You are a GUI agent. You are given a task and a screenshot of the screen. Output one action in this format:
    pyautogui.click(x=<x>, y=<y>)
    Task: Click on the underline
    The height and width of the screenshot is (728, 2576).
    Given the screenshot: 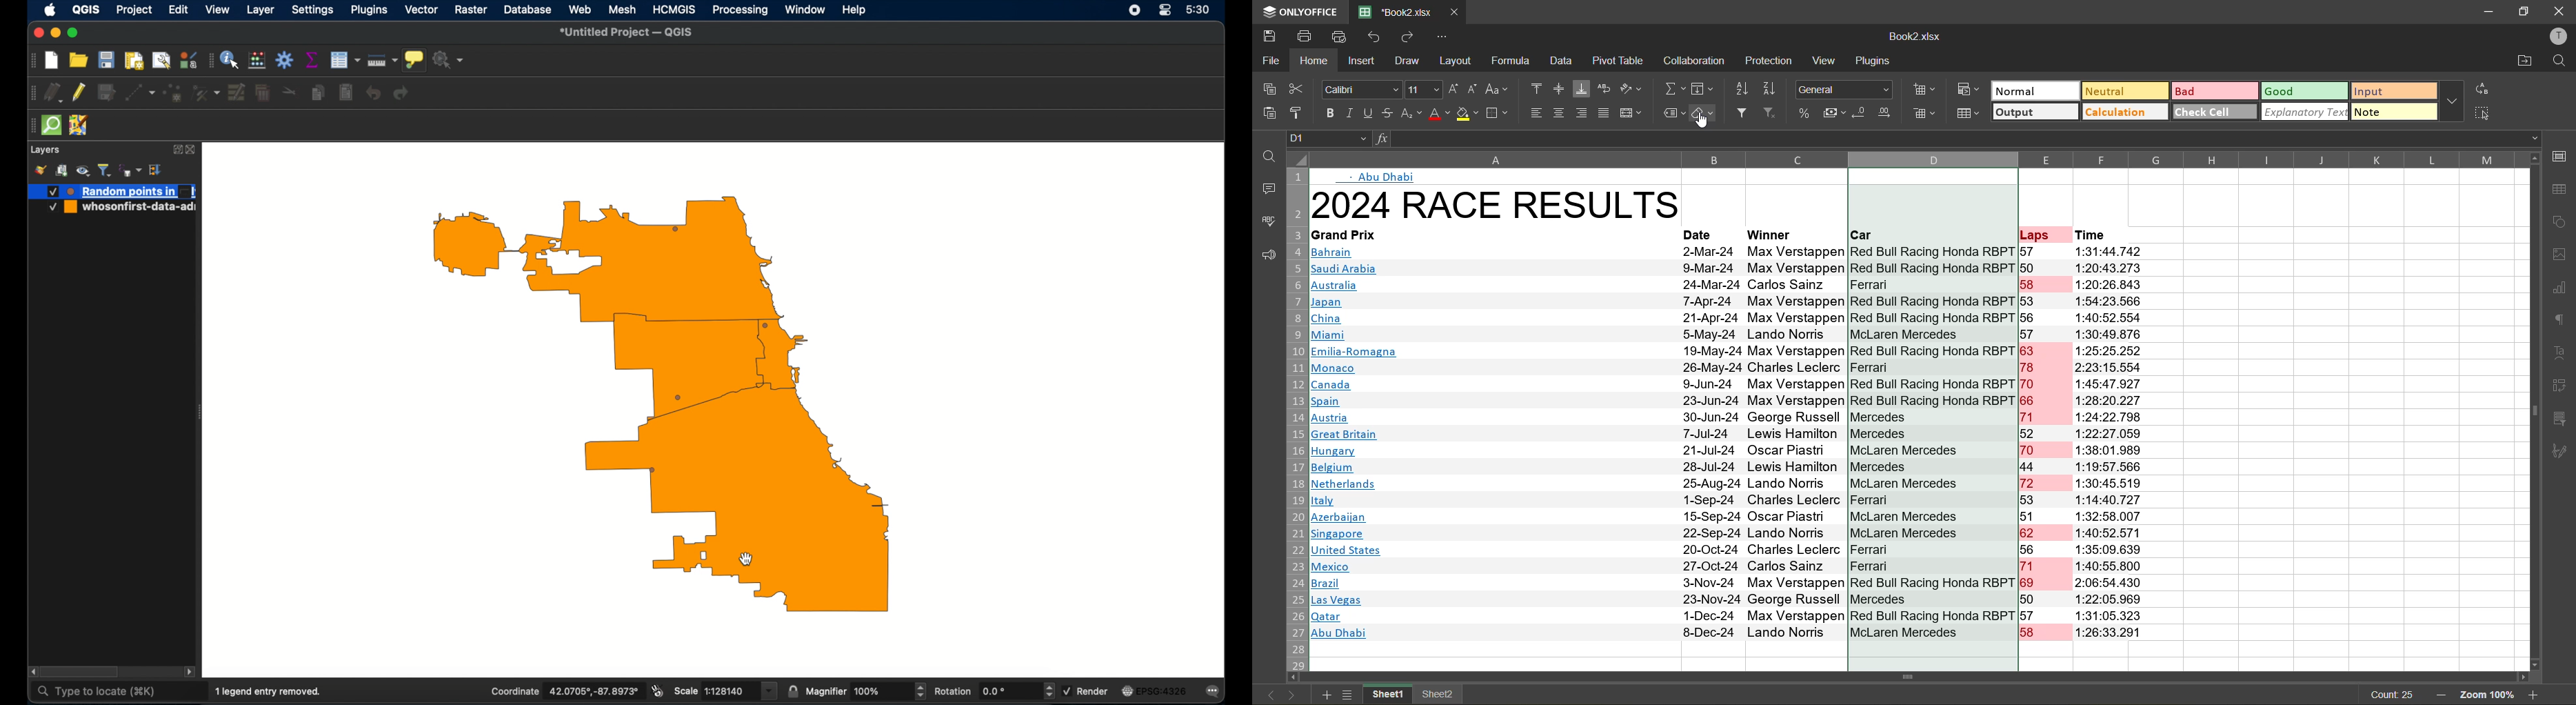 What is the action you would take?
    pyautogui.click(x=1369, y=112)
    